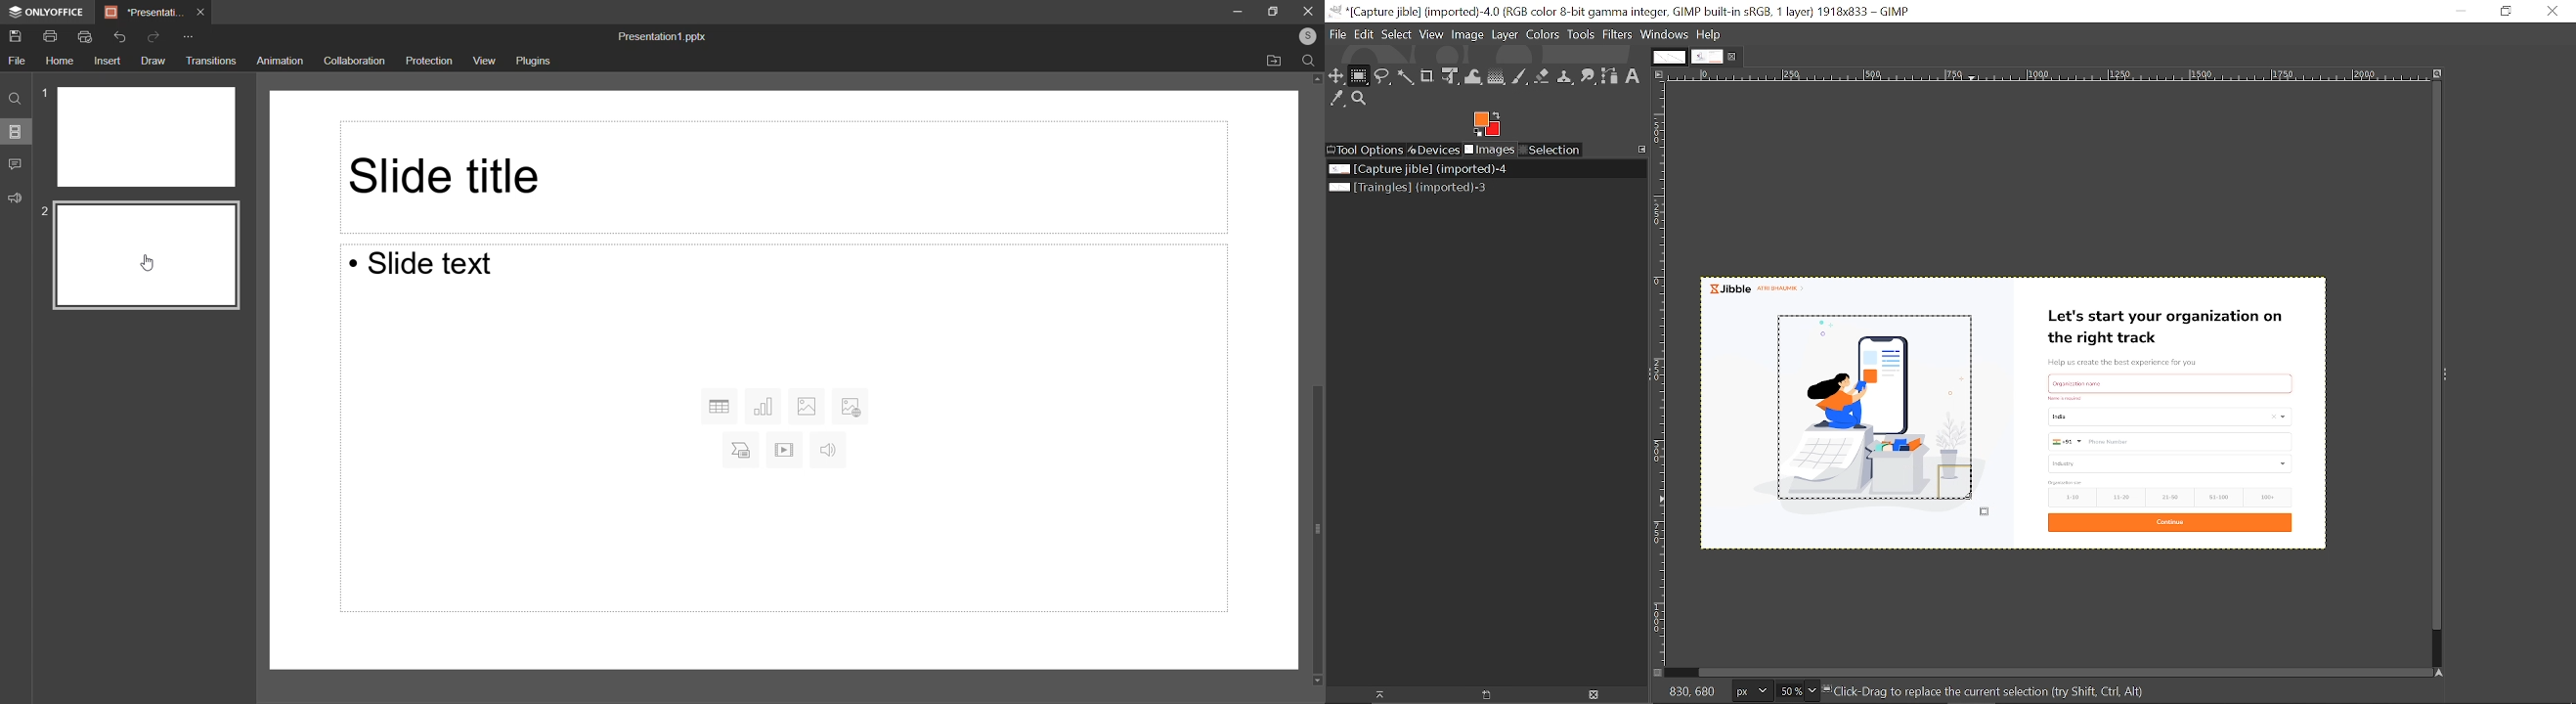 The width and height of the screenshot is (2576, 728). What do you see at coordinates (1275, 61) in the screenshot?
I see `Open` at bounding box center [1275, 61].